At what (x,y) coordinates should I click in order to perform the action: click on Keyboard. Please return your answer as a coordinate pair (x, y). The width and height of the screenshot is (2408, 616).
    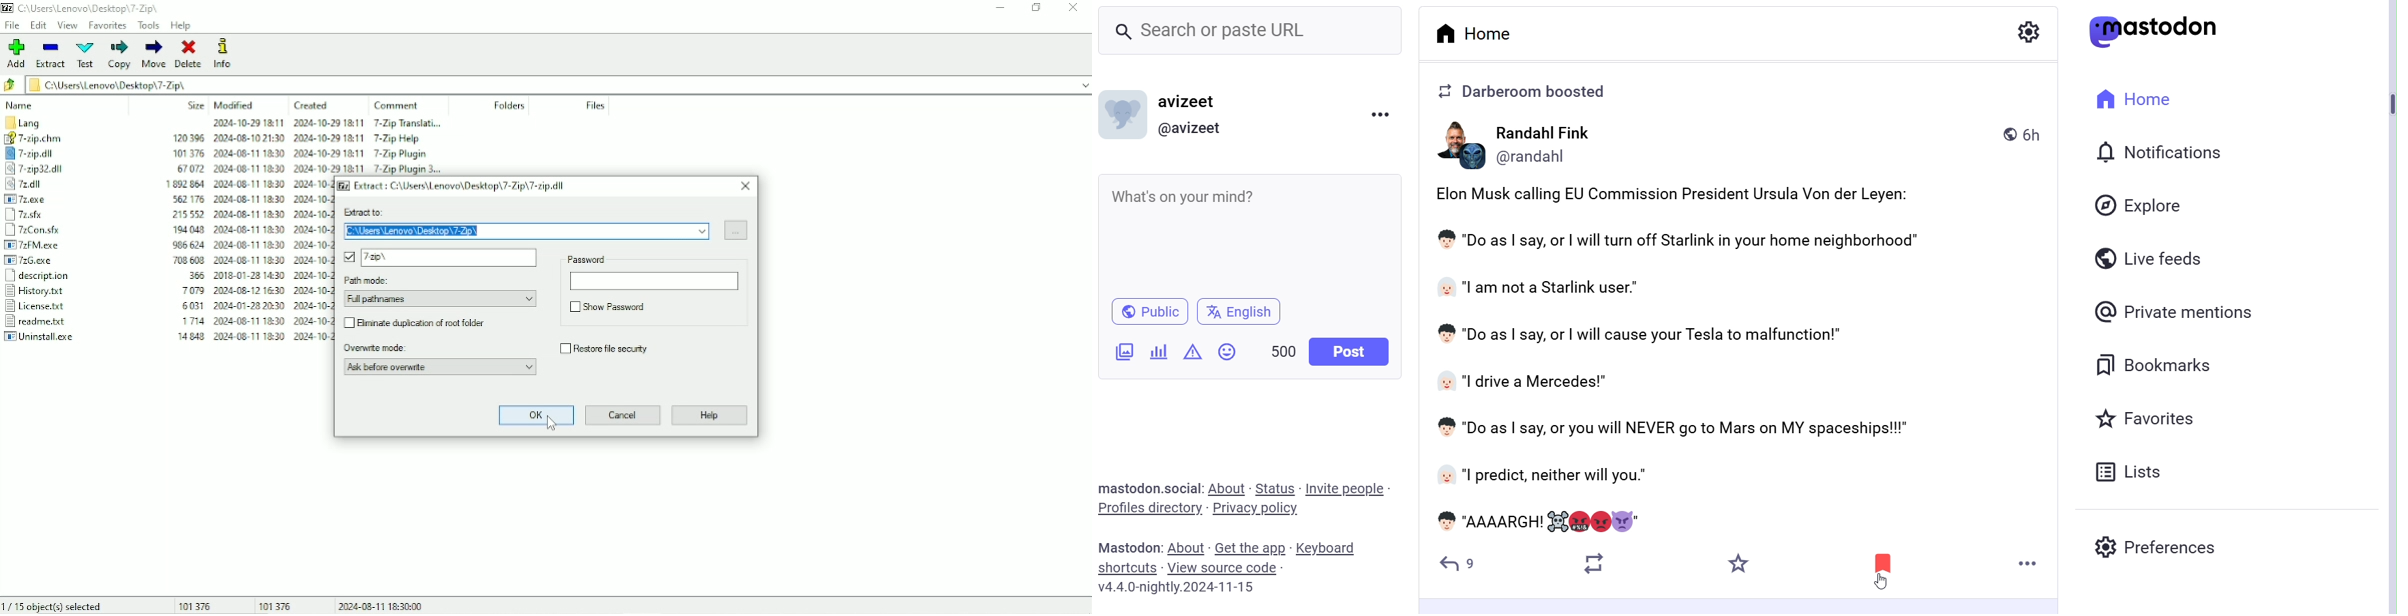
    Looking at the image, I should click on (1327, 548).